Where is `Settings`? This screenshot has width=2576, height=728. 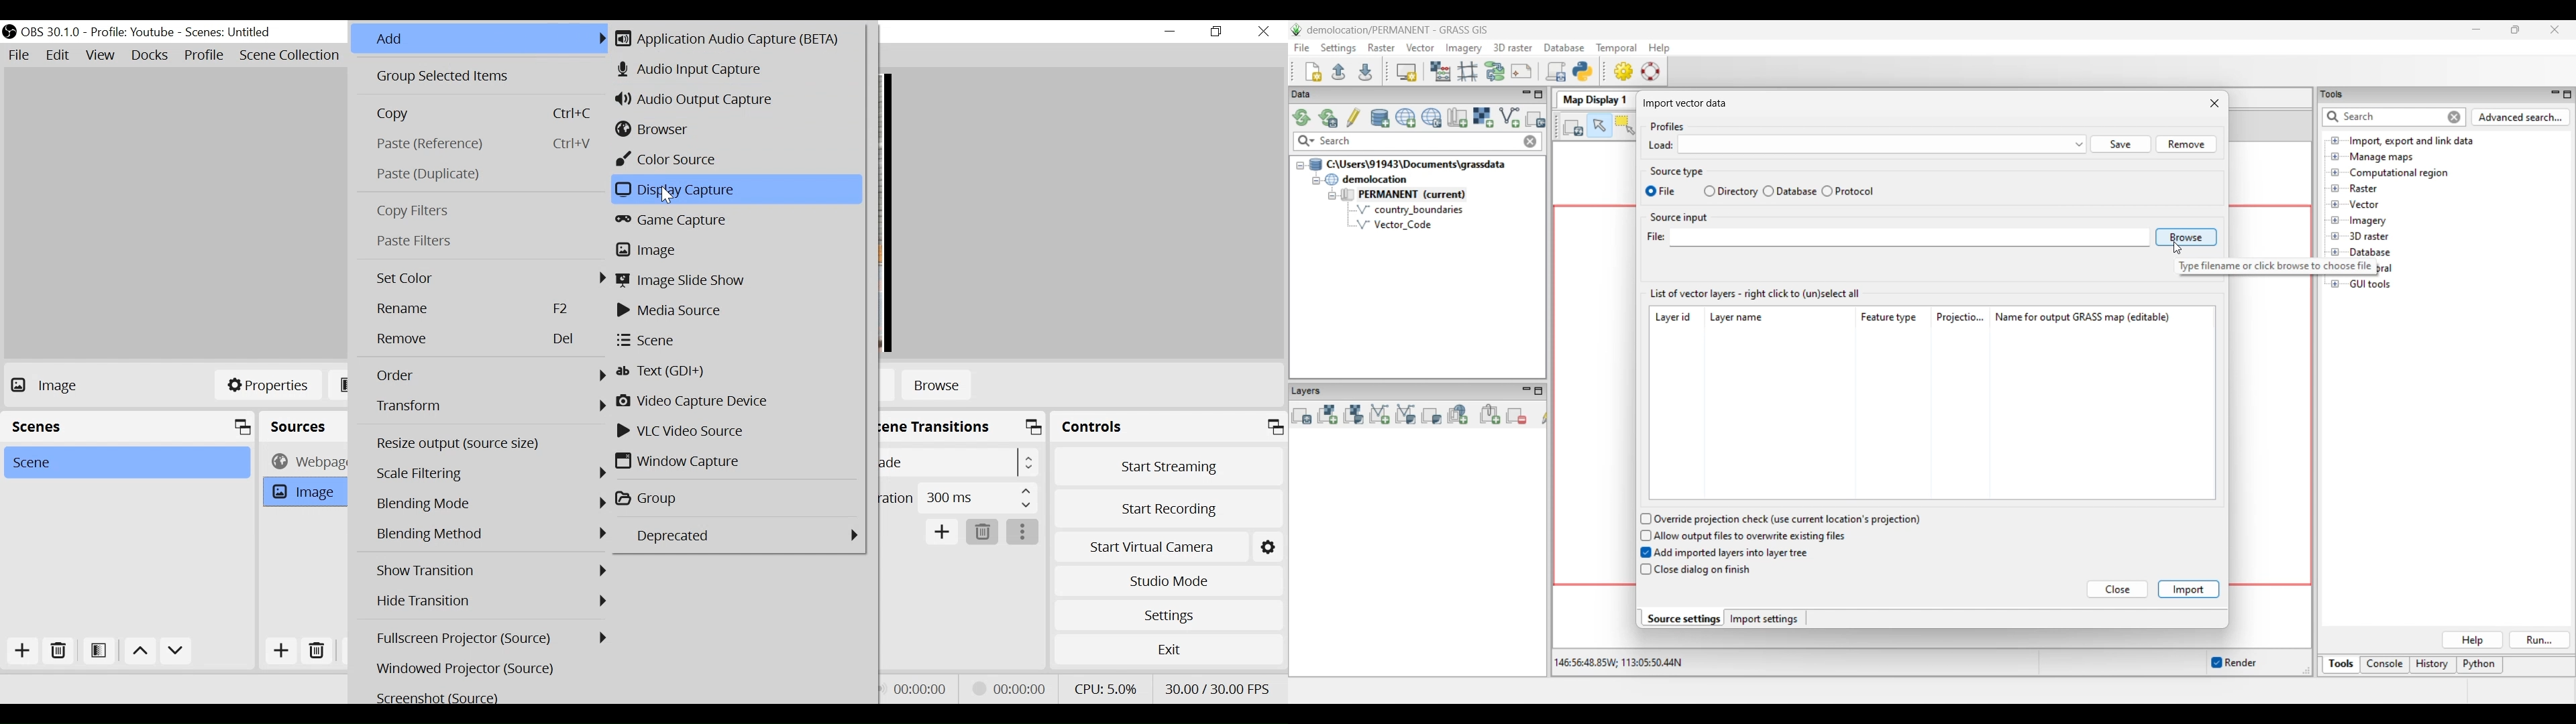
Settings is located at coordinates (1267, 548).